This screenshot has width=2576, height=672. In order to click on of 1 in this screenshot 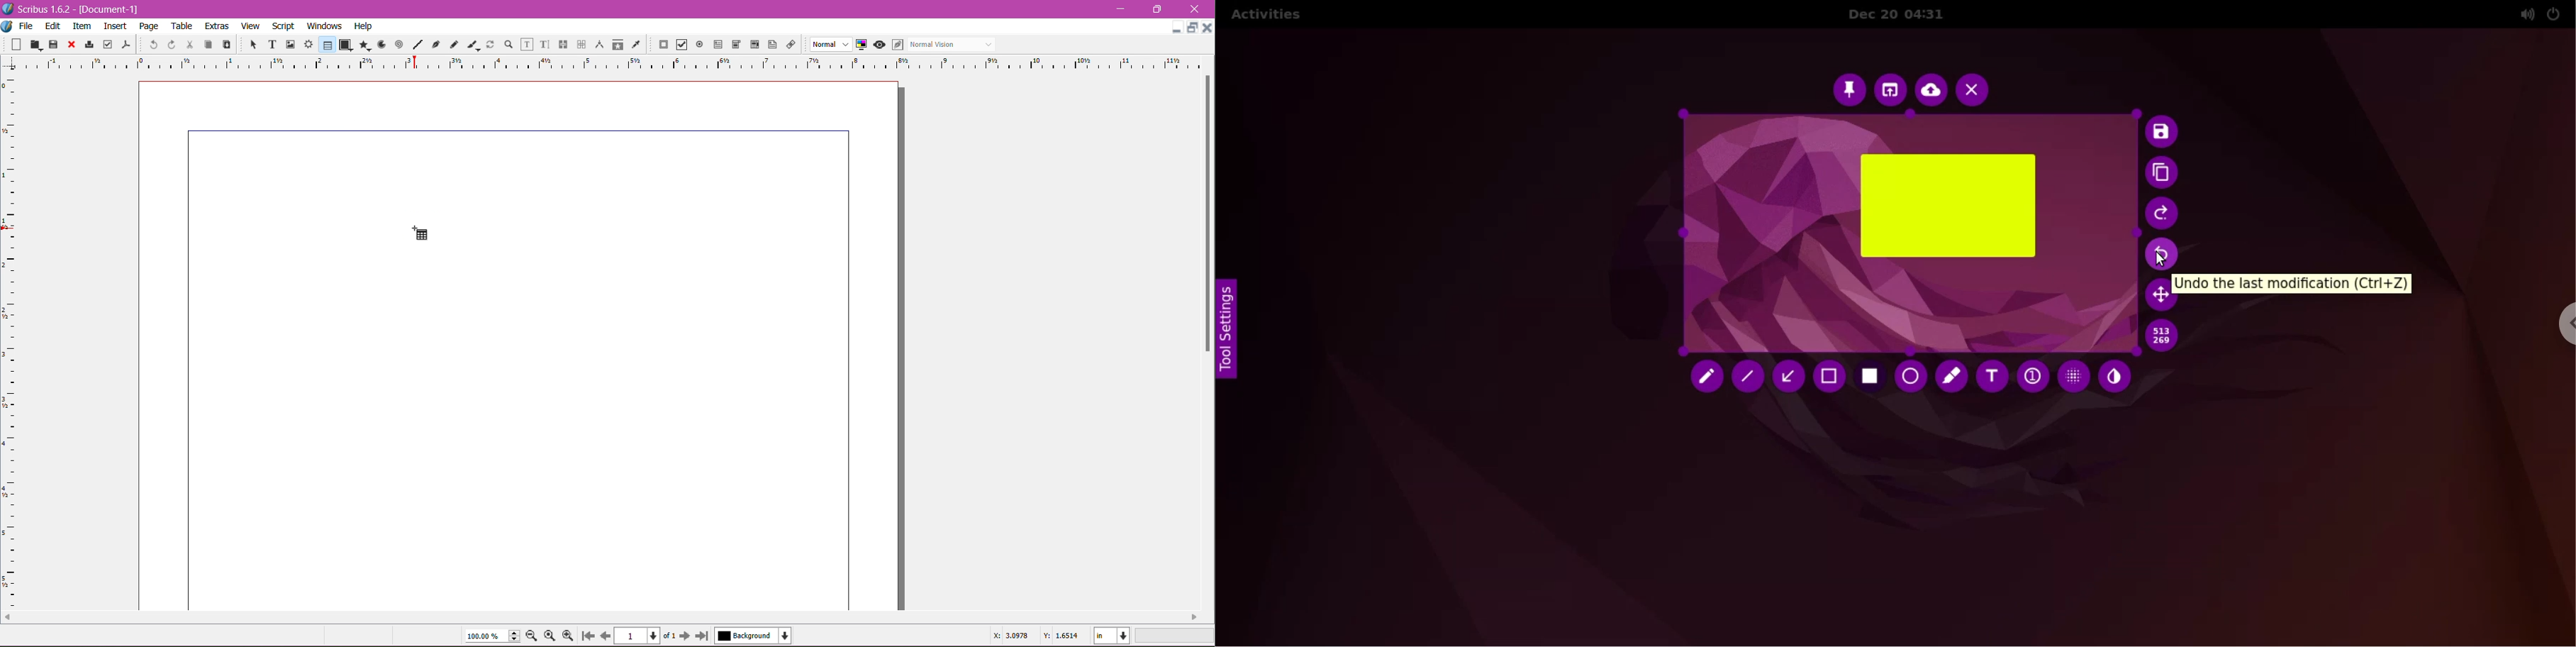, I will do `click(669, 634)`.